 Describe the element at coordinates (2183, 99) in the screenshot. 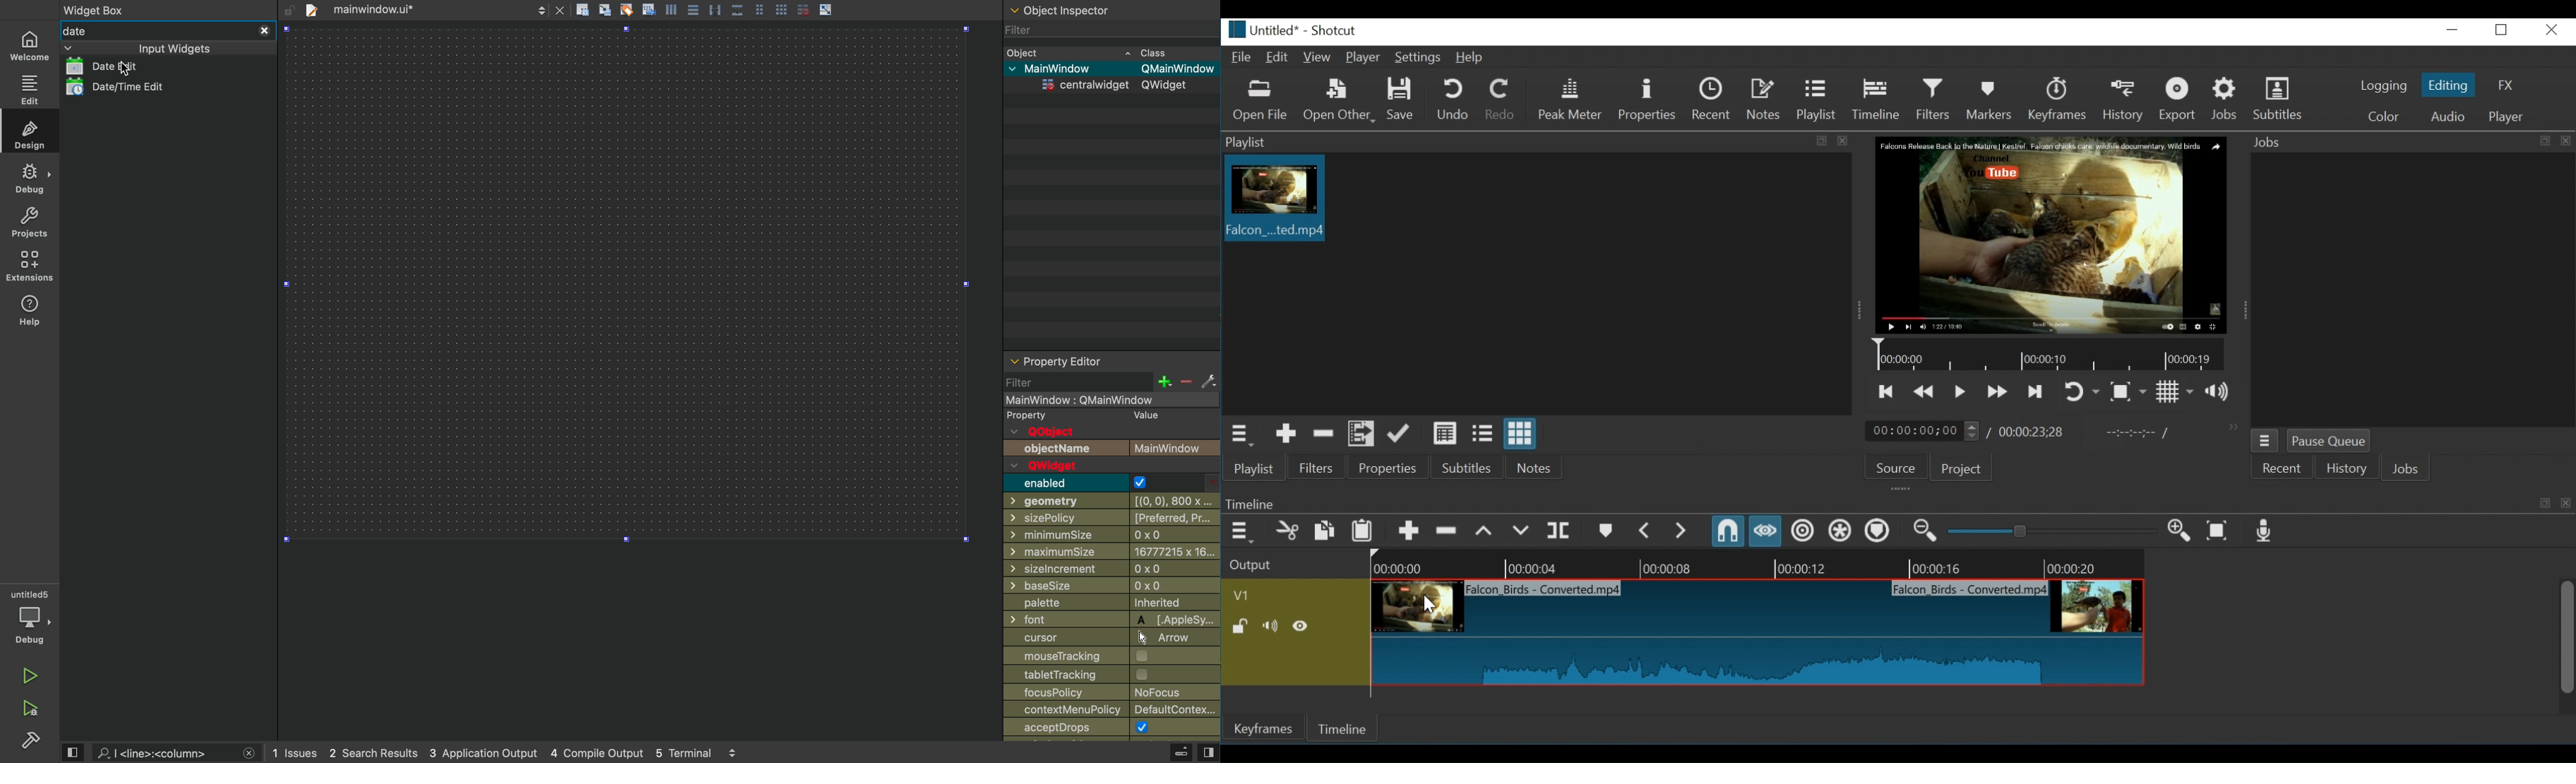

I see `Export` at that location.